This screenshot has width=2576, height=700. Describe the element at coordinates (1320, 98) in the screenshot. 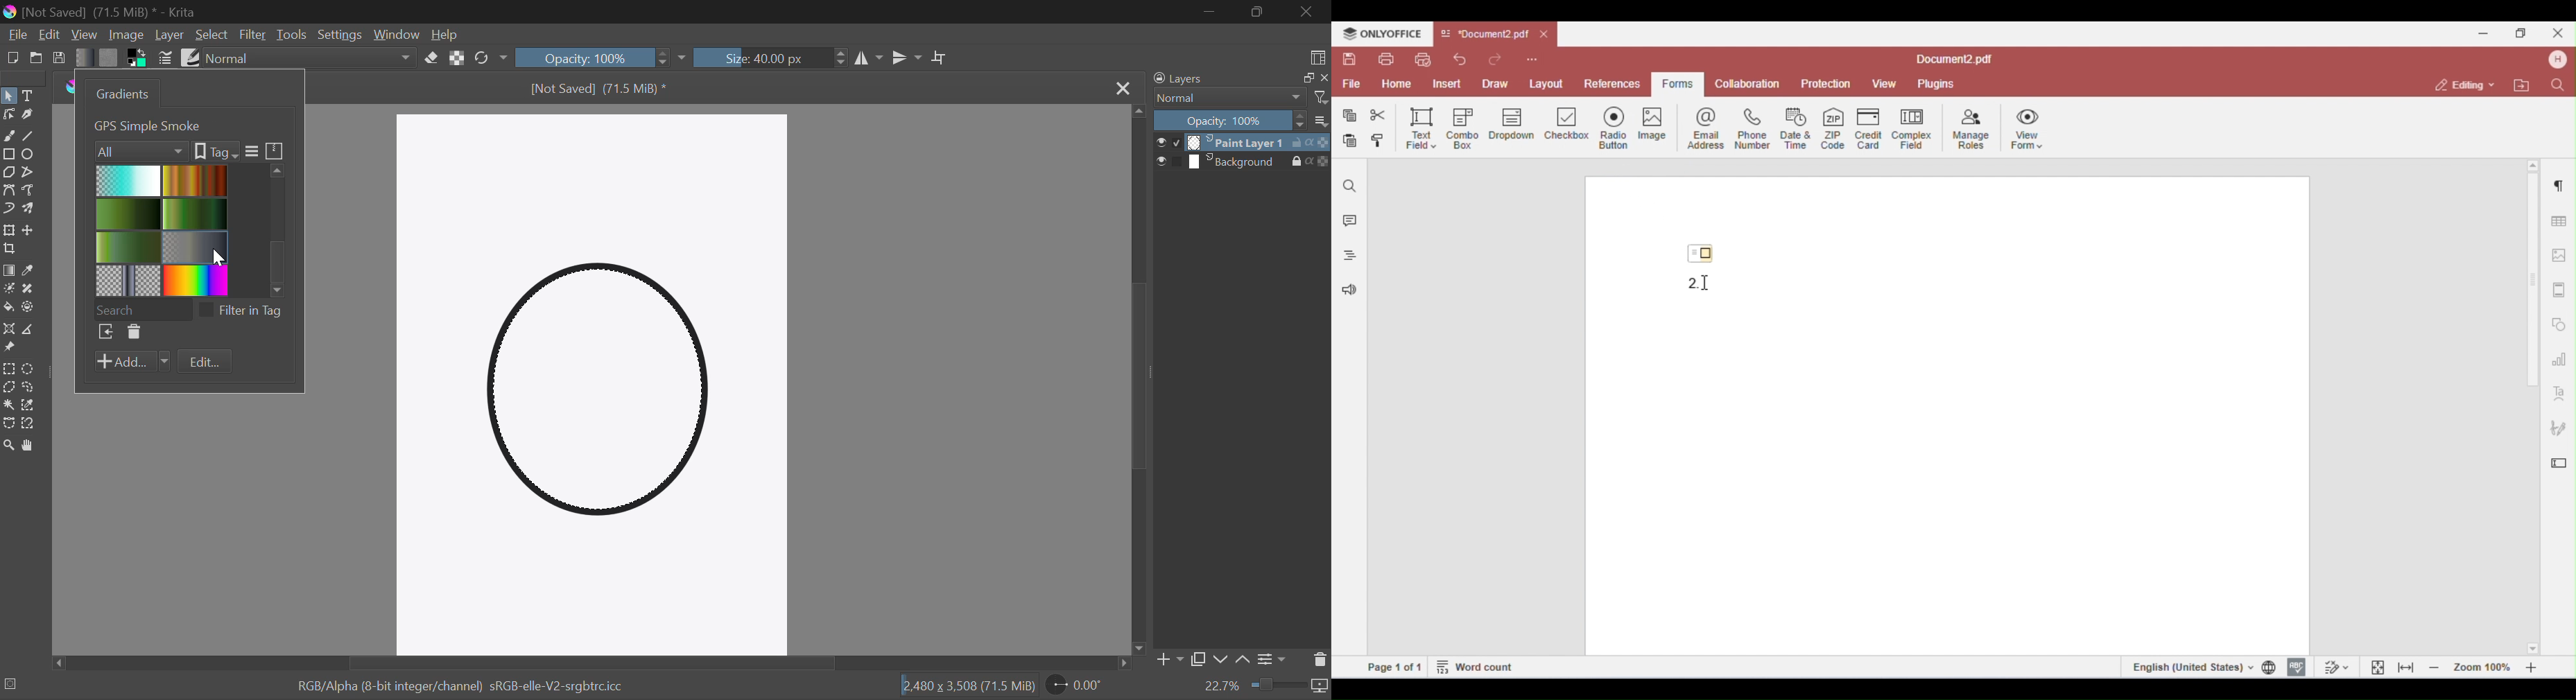

I see `filter` at that location.